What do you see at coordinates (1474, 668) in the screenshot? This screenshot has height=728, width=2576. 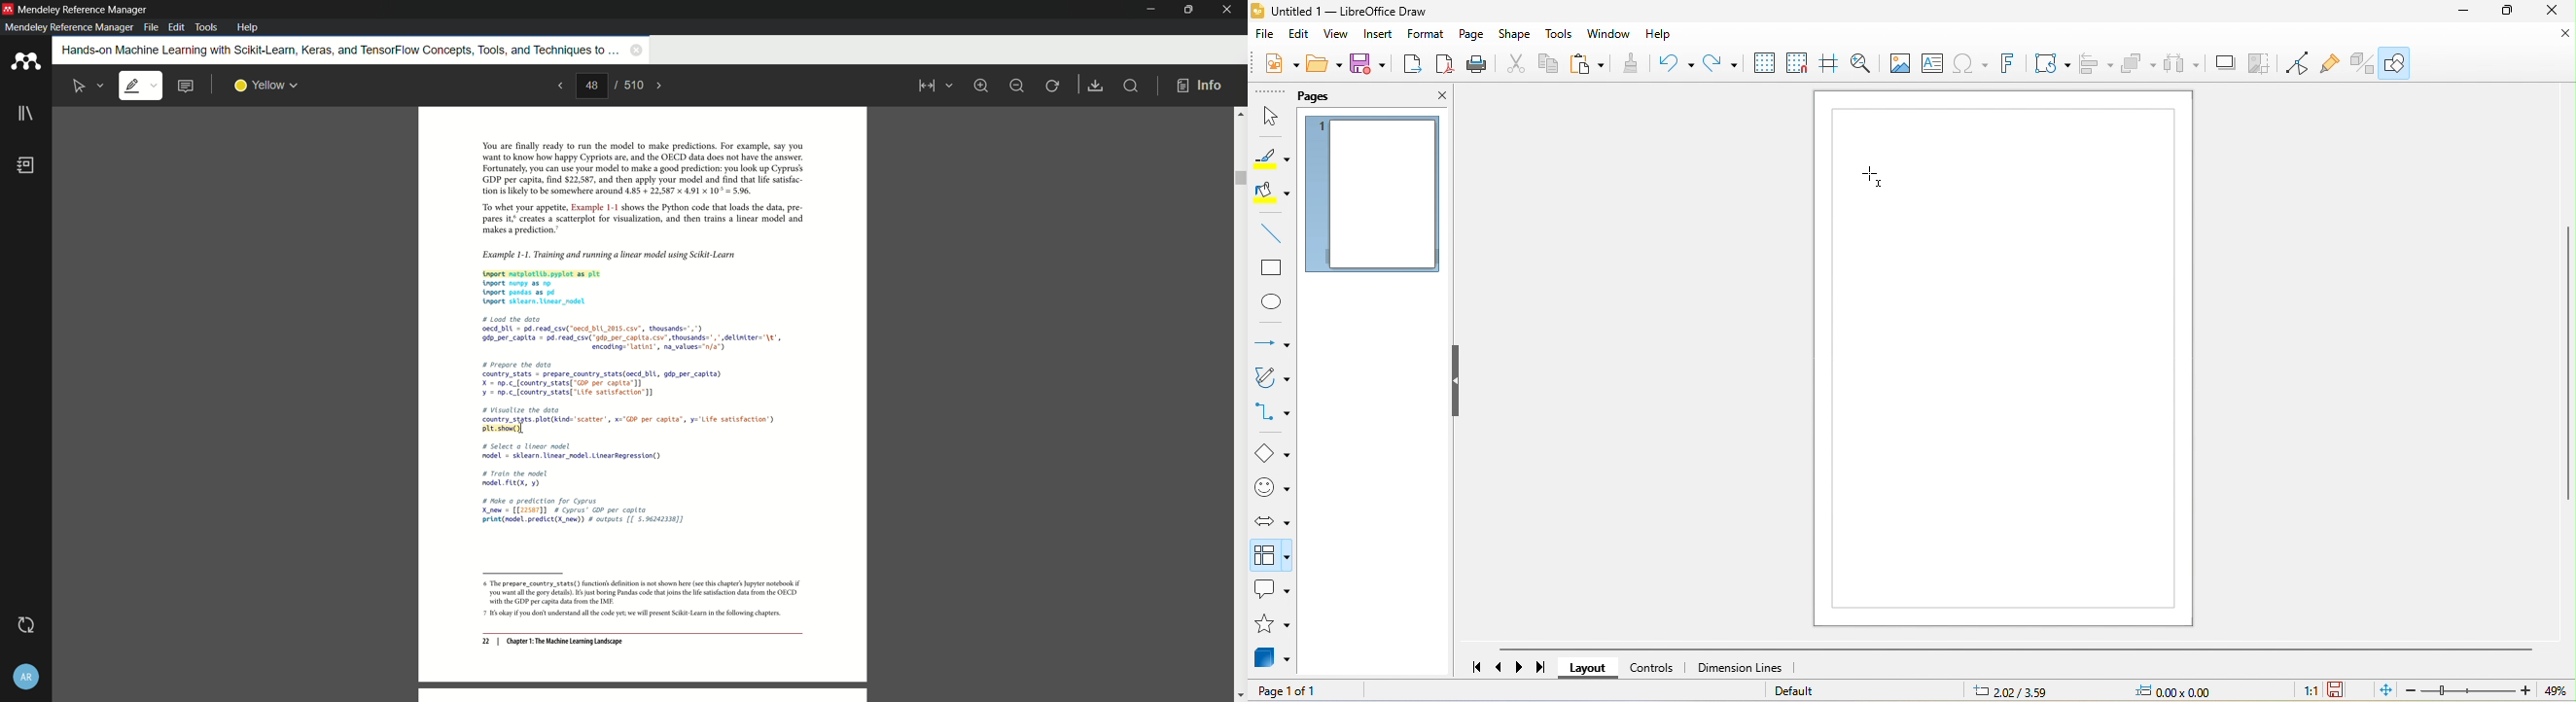 I see `scroll to first page` at bounding box center [1474, 668].